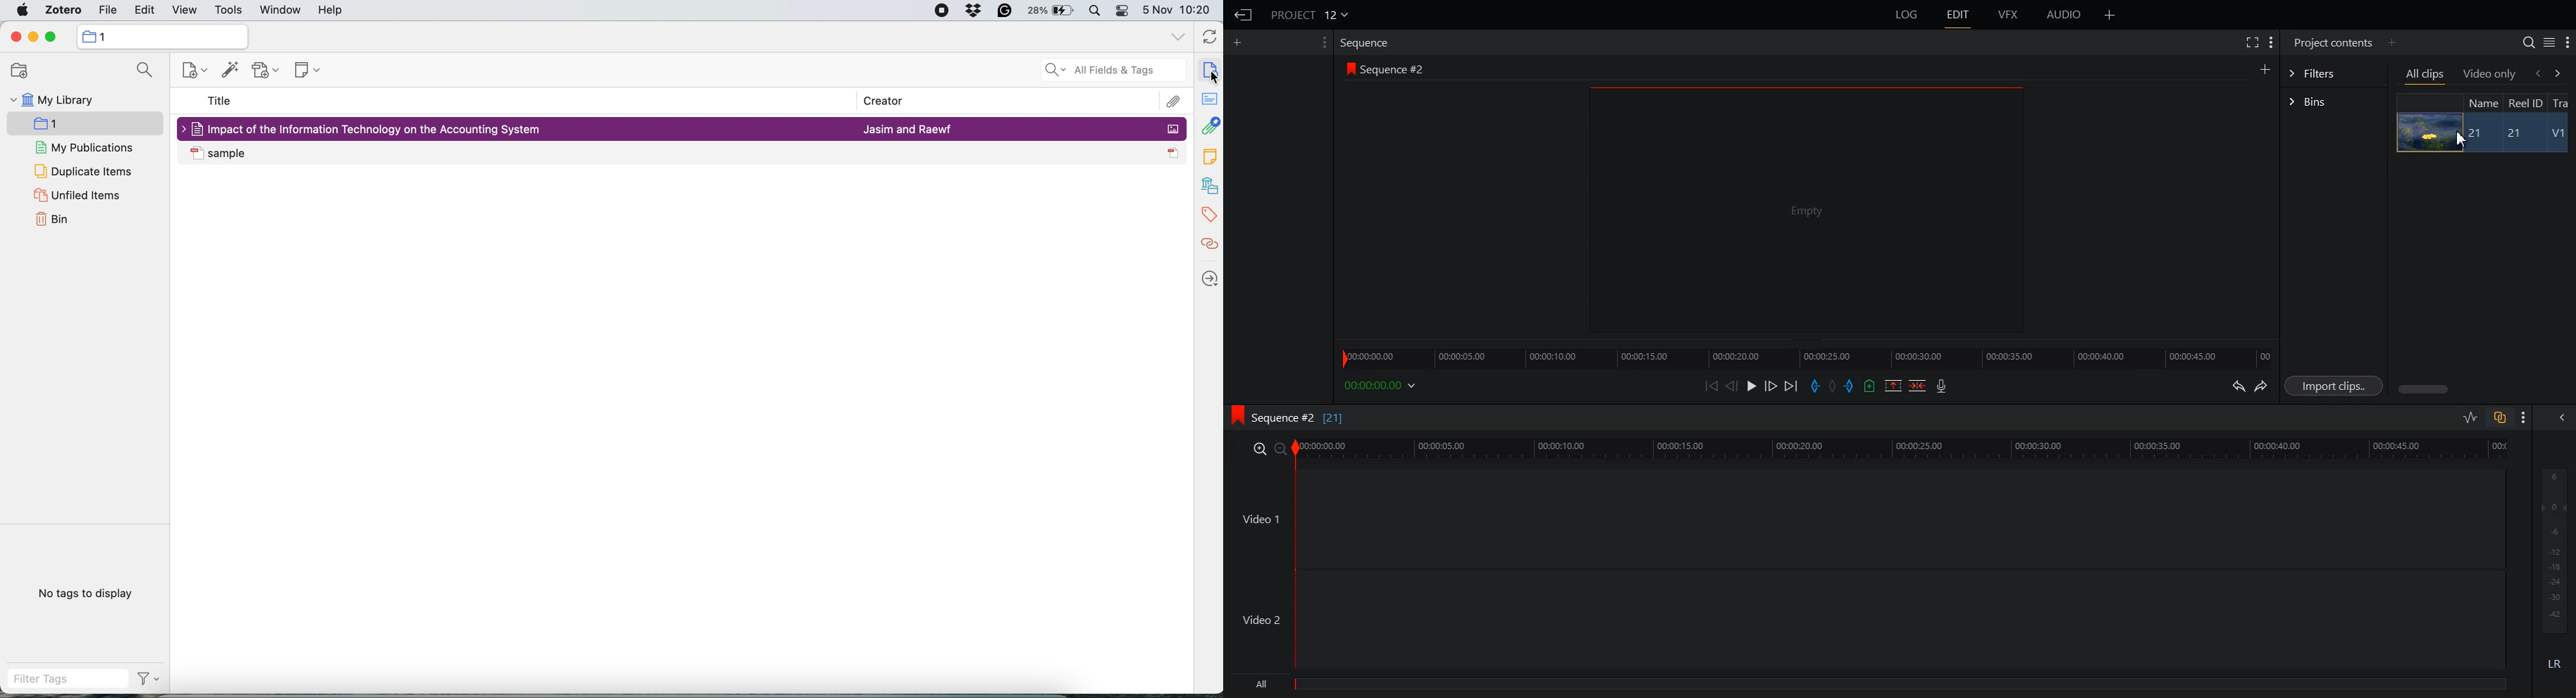  I want to click on duplicate items, so click(82, 172).